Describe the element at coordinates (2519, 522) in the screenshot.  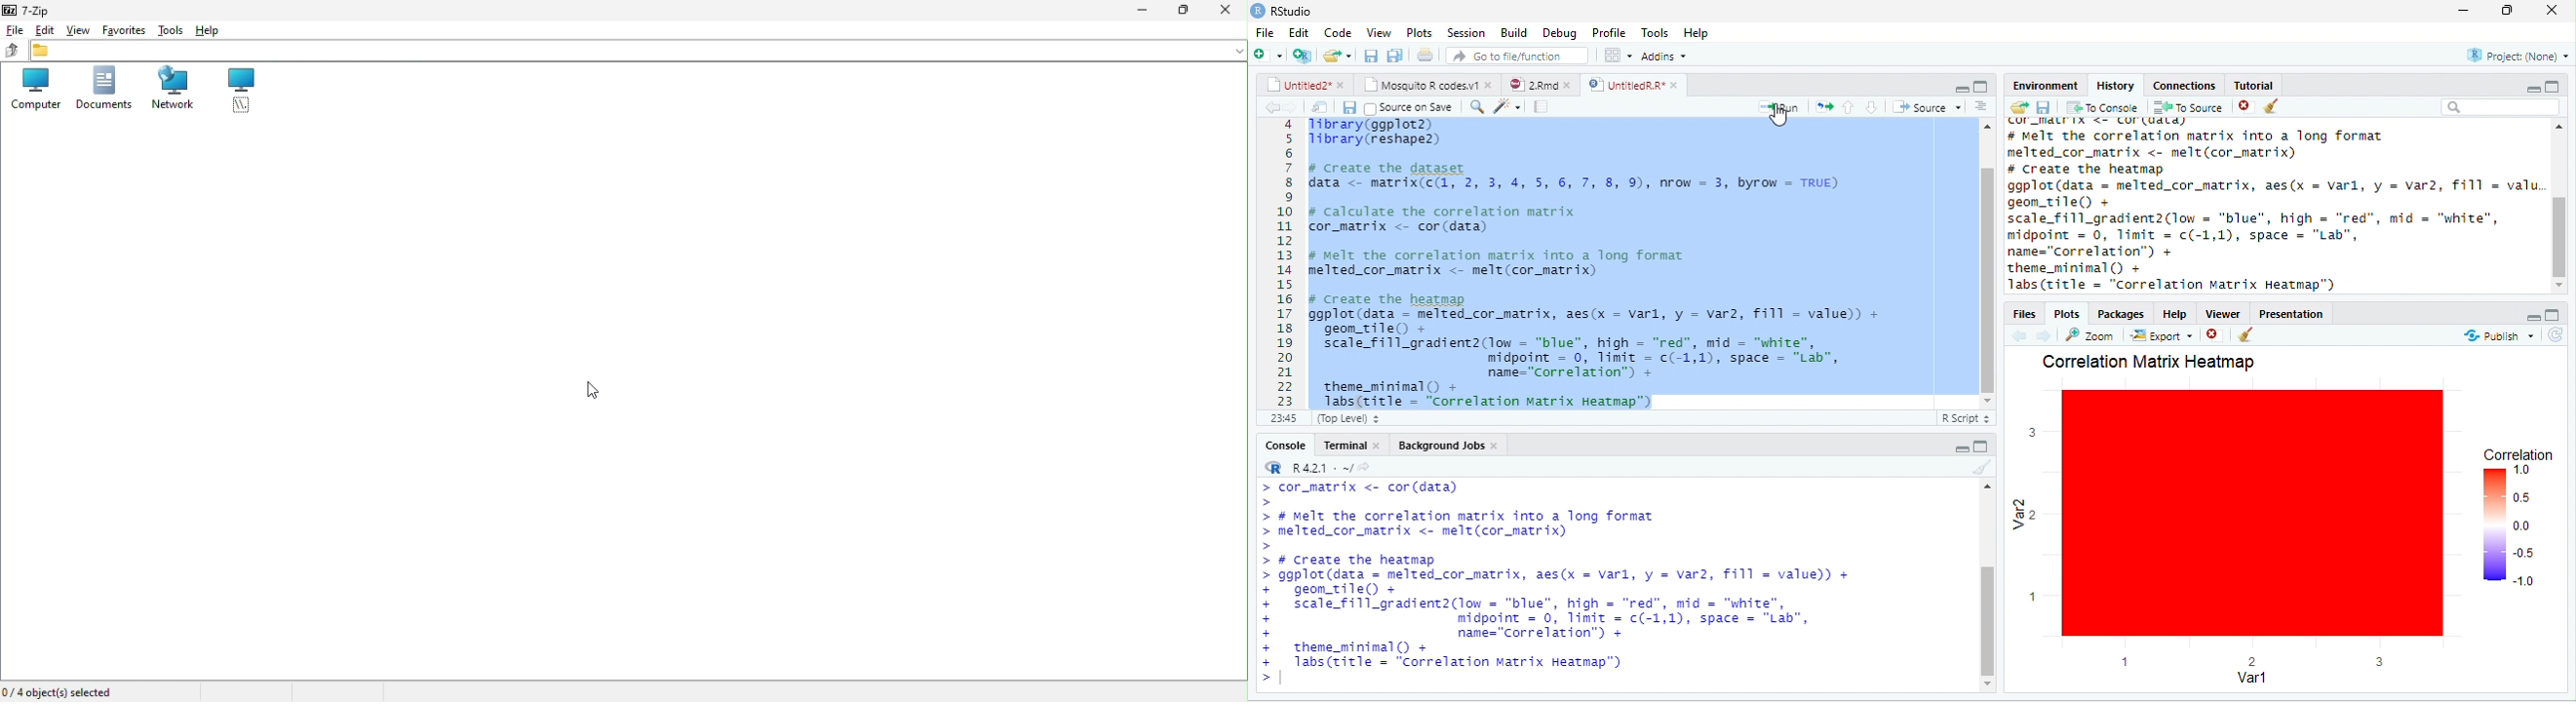
I see `correlation` at that location.